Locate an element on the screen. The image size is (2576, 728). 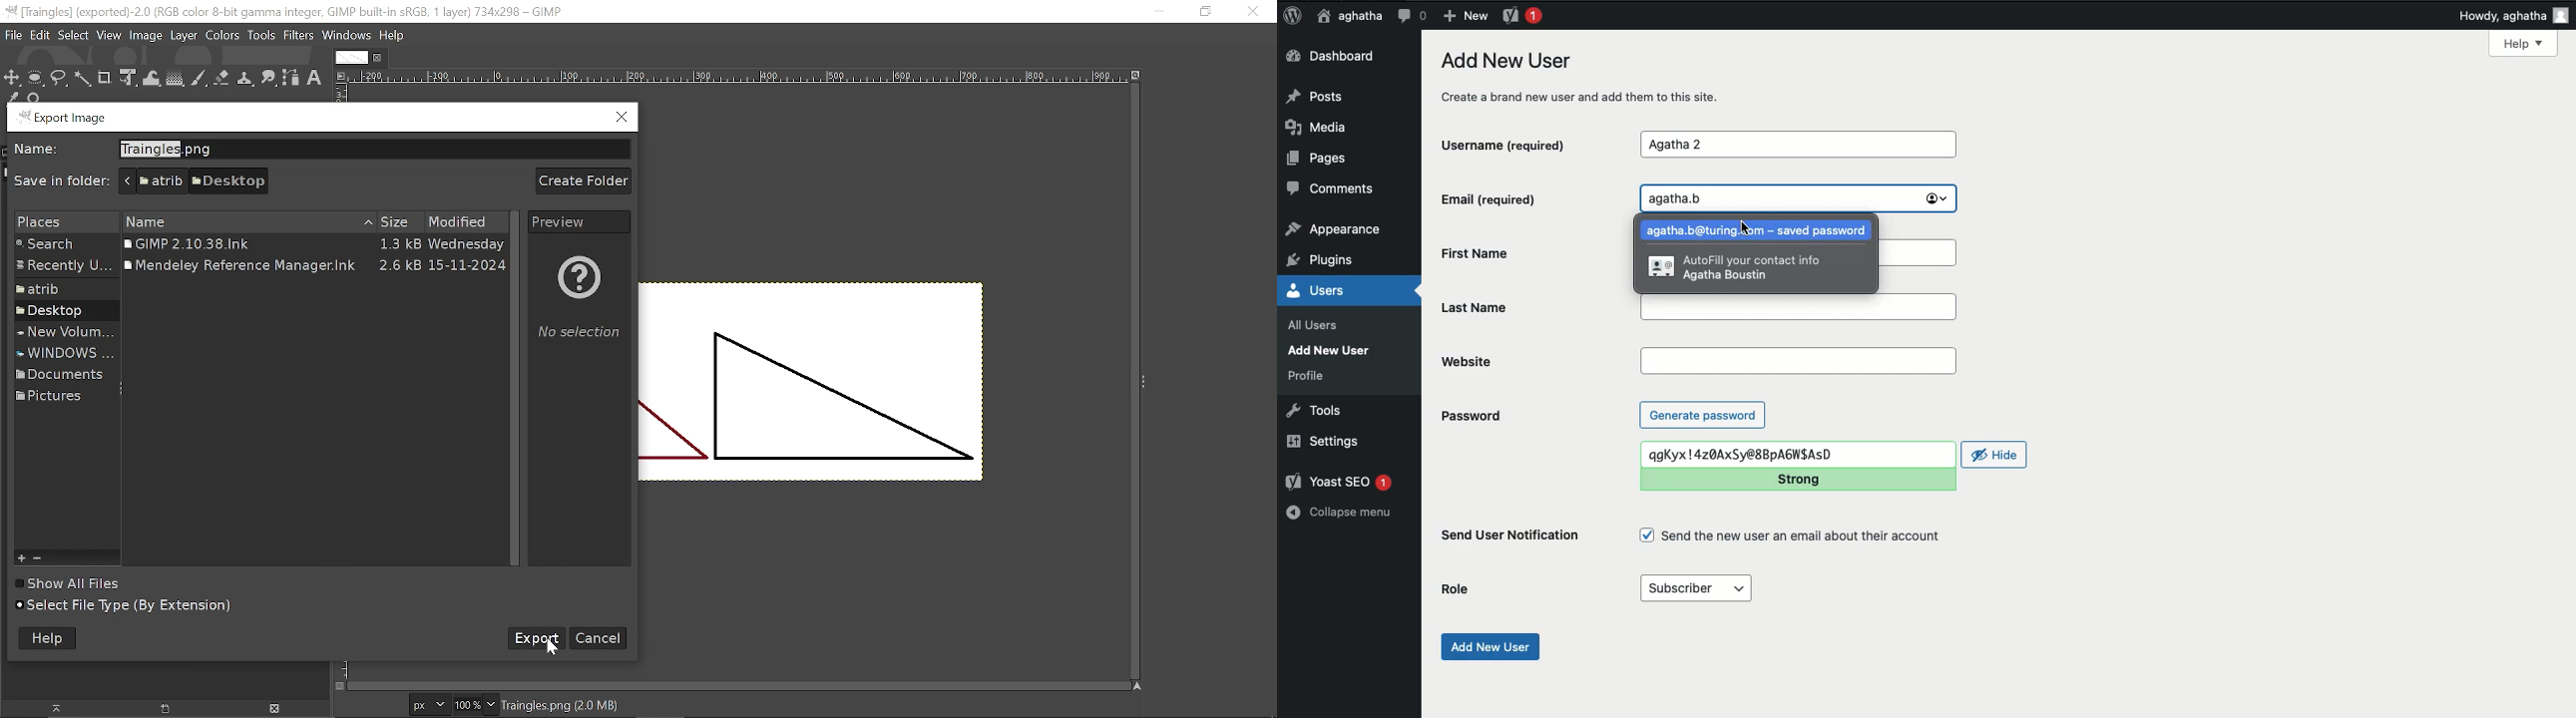
Hide is located at coordinates (1995, 455).